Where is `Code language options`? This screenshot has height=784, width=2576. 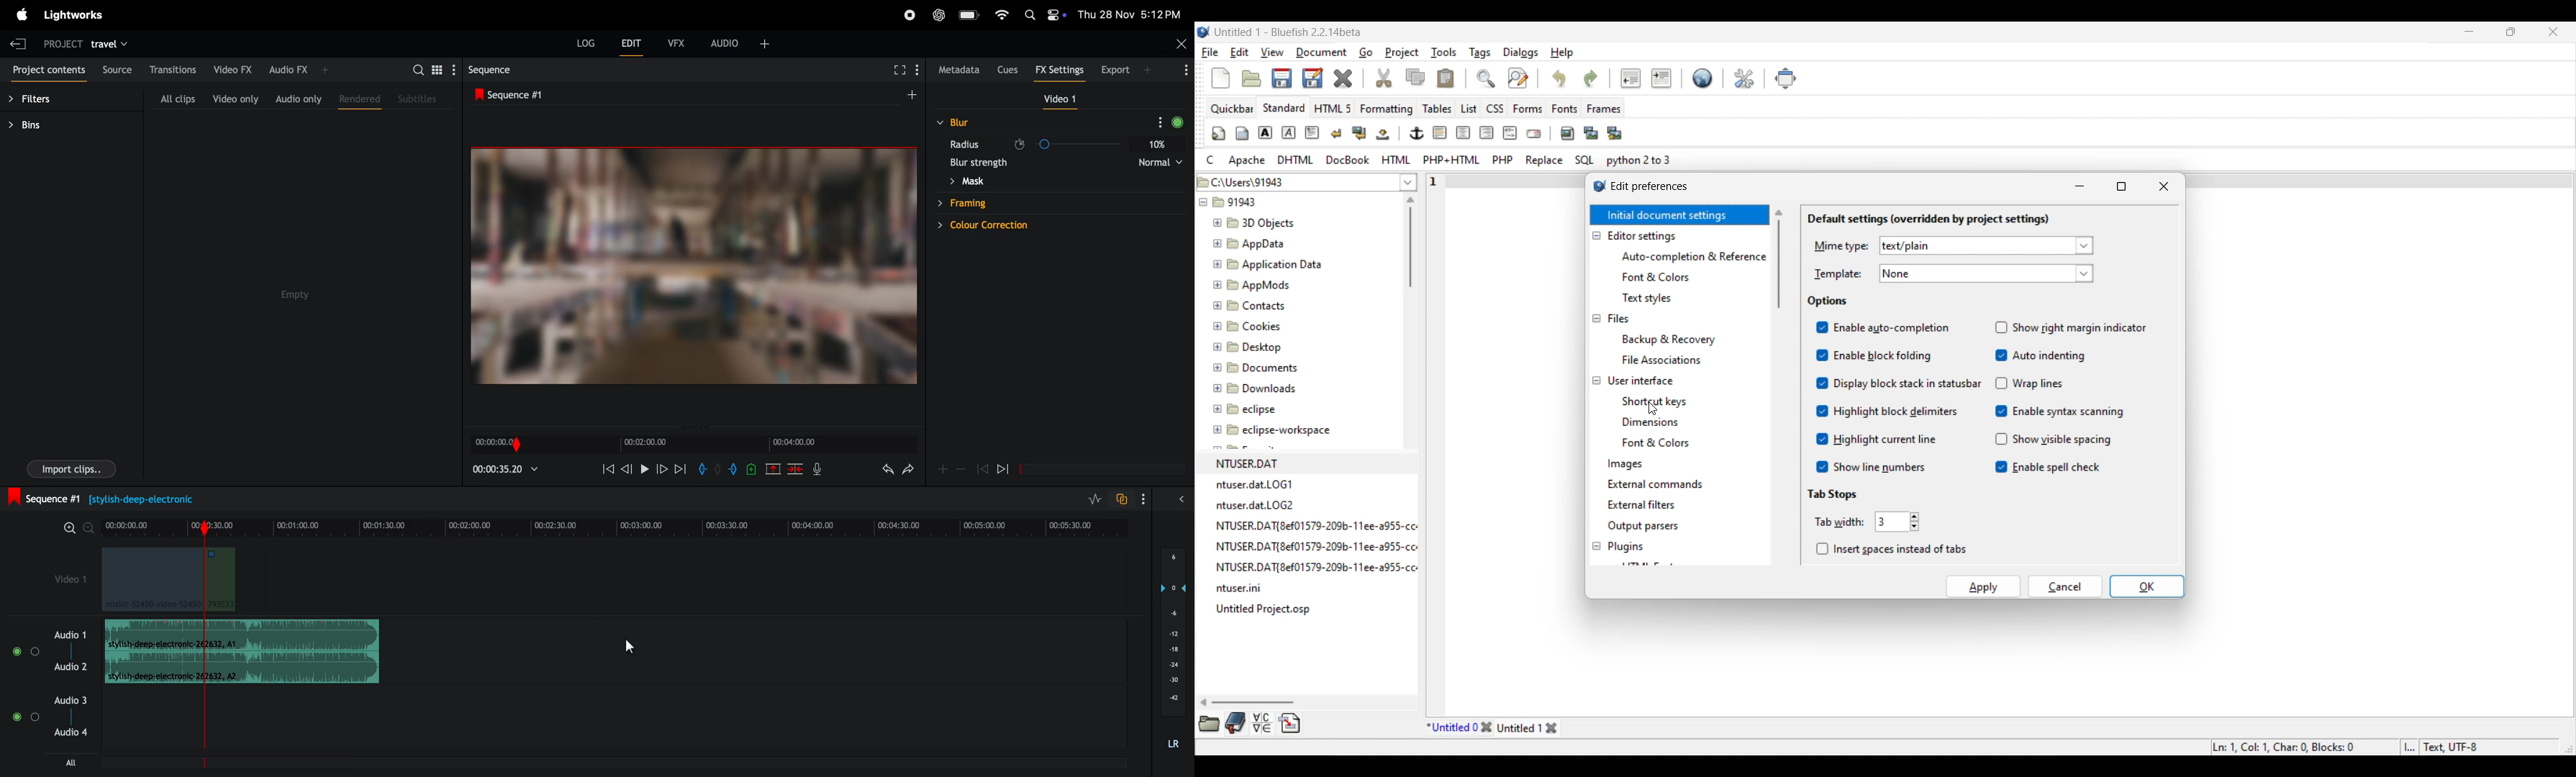
Code language options is located at coordinates (1439, 160).